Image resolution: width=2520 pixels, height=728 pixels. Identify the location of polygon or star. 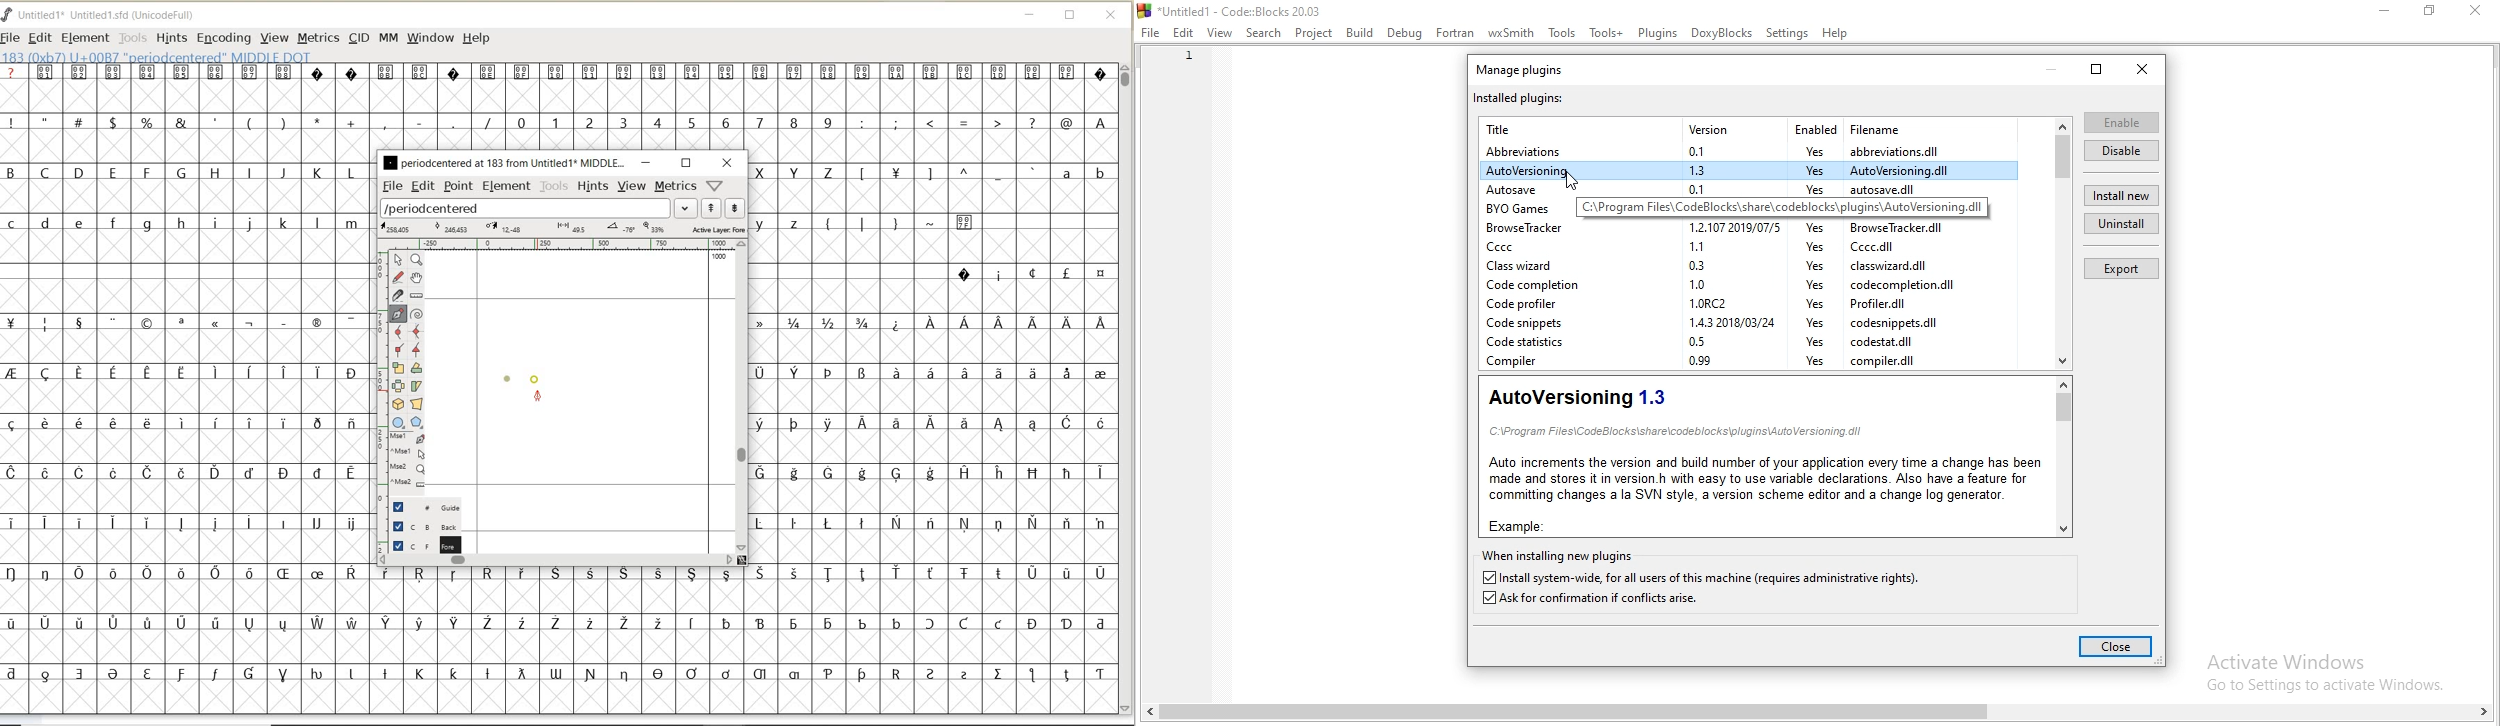
(419, 423).